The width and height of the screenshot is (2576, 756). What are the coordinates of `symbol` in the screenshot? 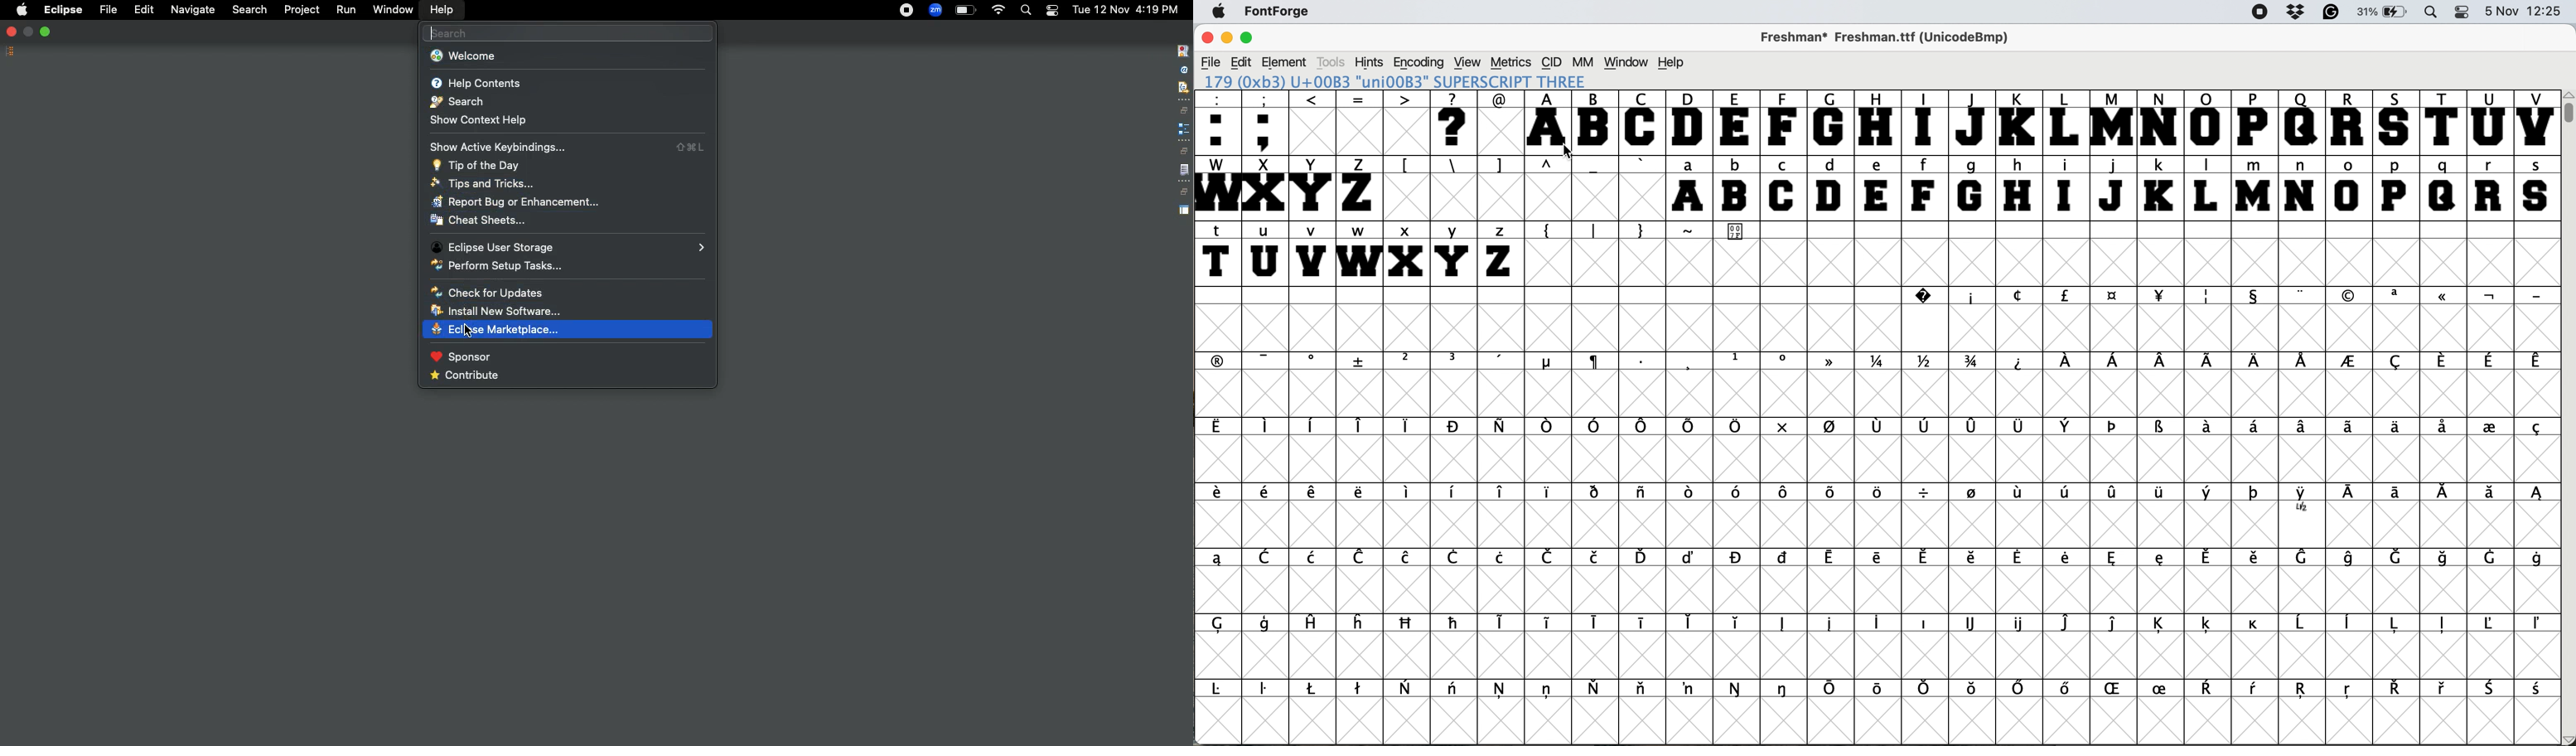 It's located at (2021, 361).